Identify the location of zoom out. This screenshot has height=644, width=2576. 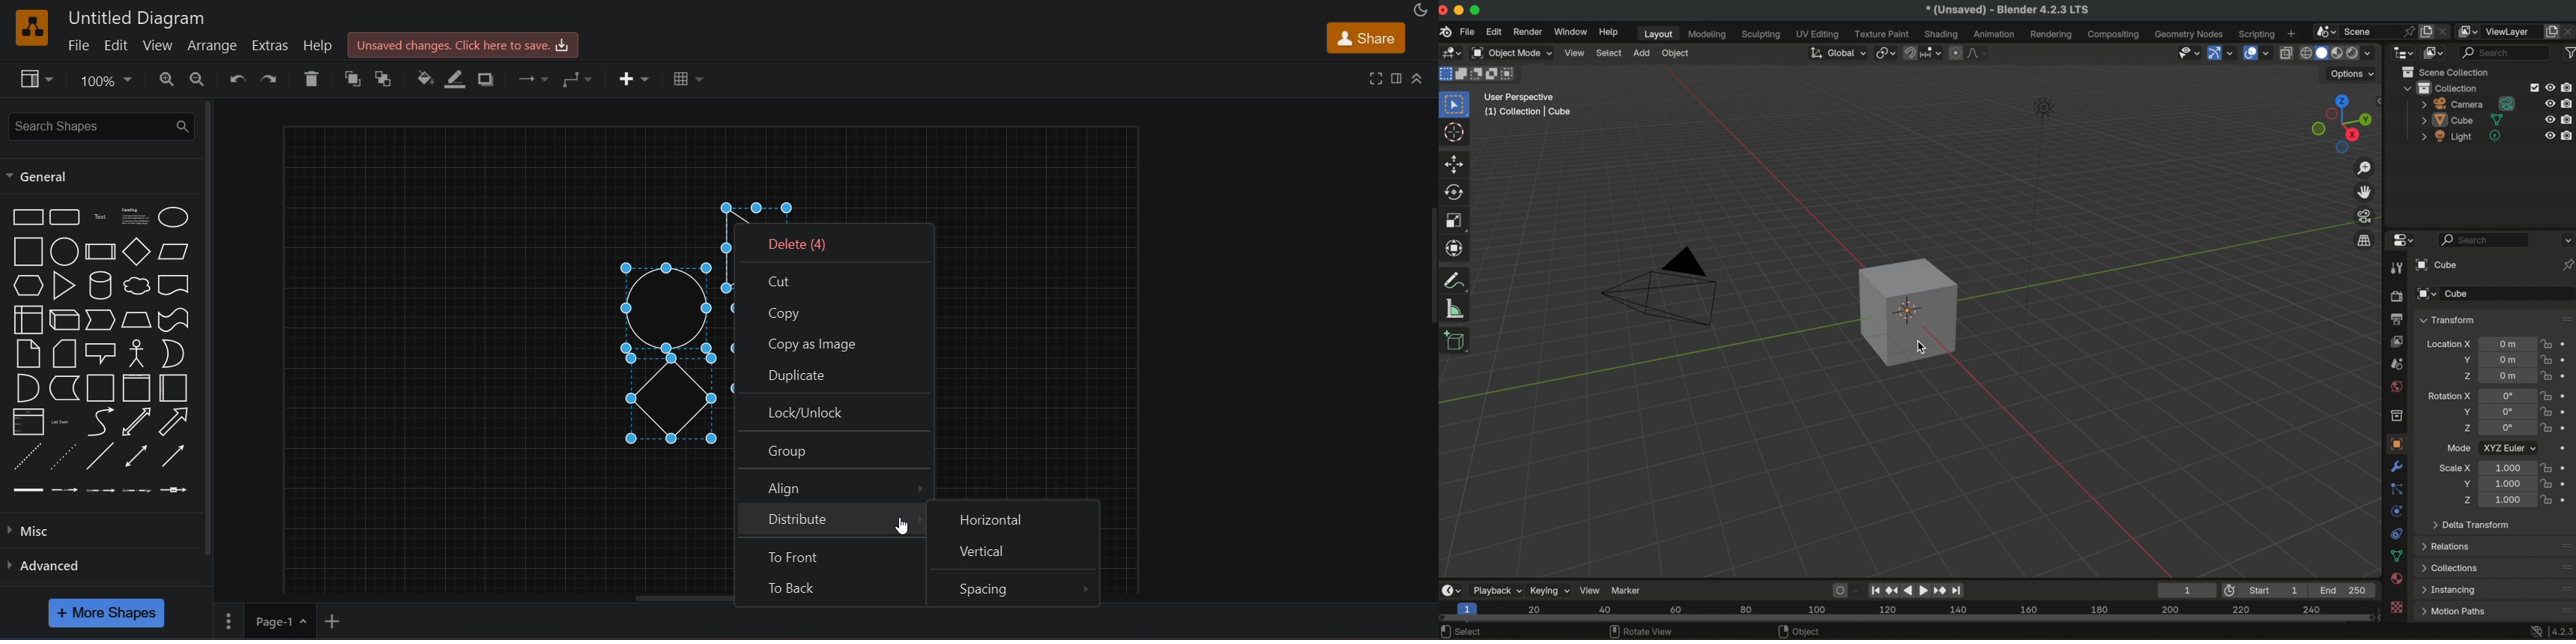
(199, 79).